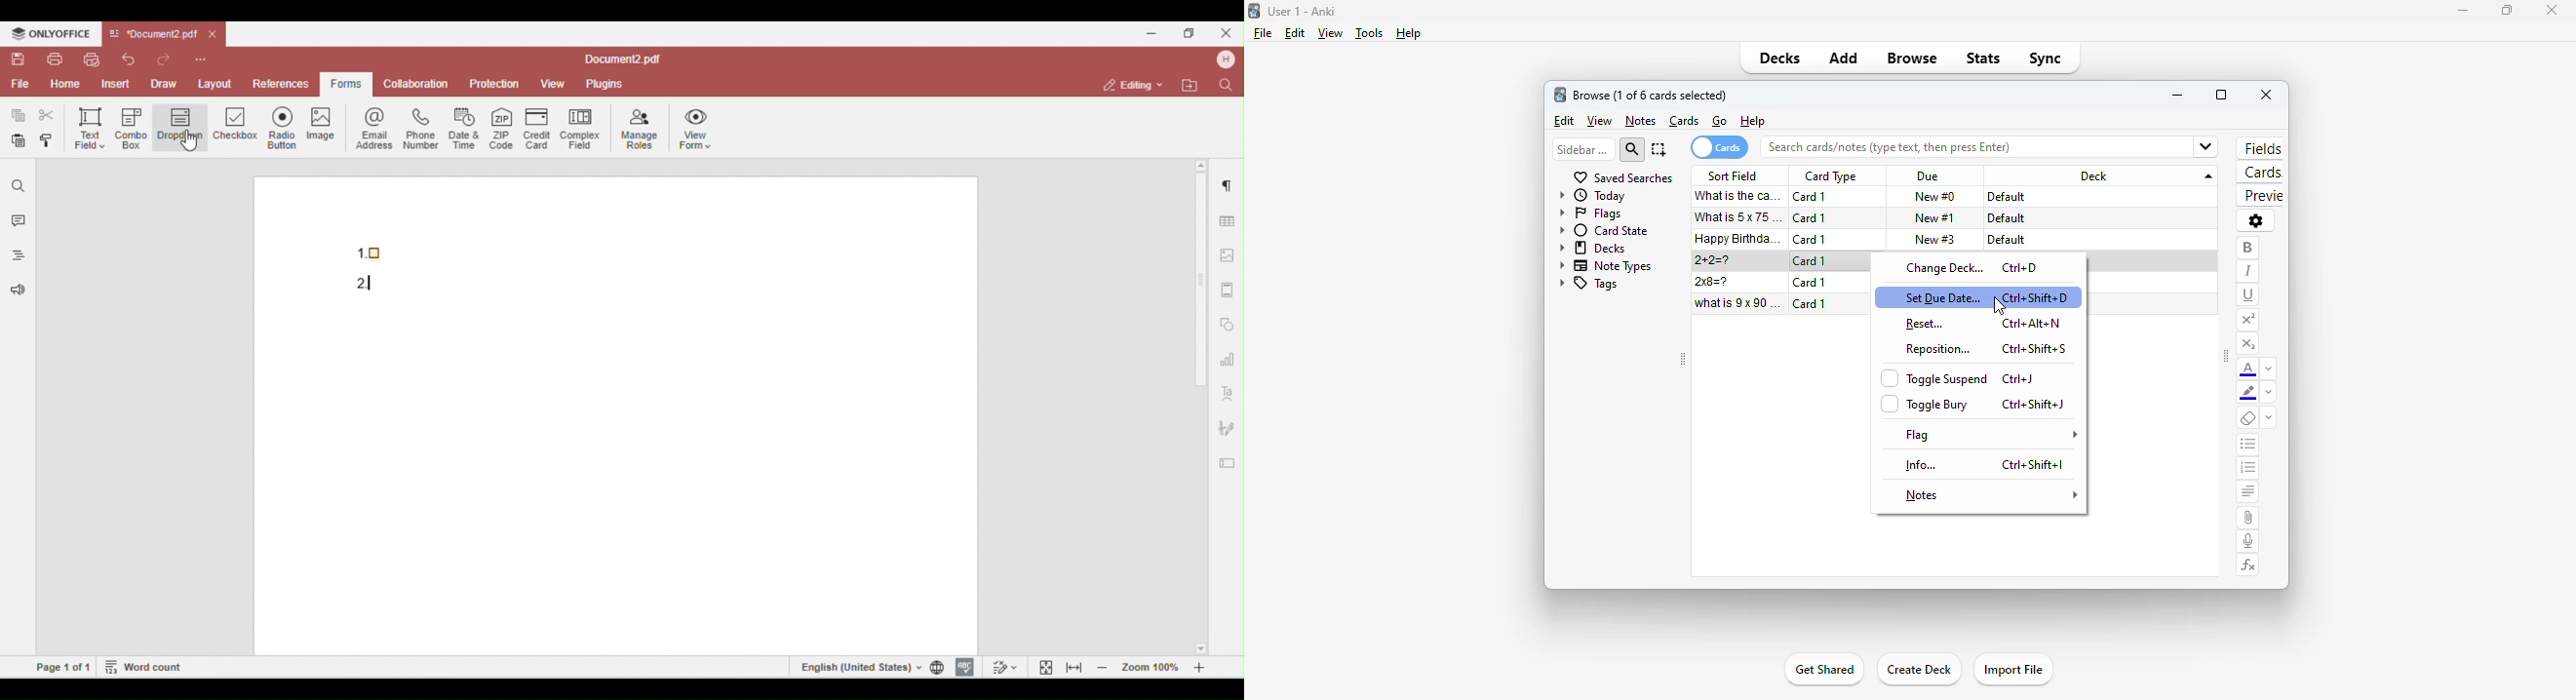  What do you see at coordinates (1998, 306) in the screenshot?
I see `cursor` at bounding box center [1998, 306].